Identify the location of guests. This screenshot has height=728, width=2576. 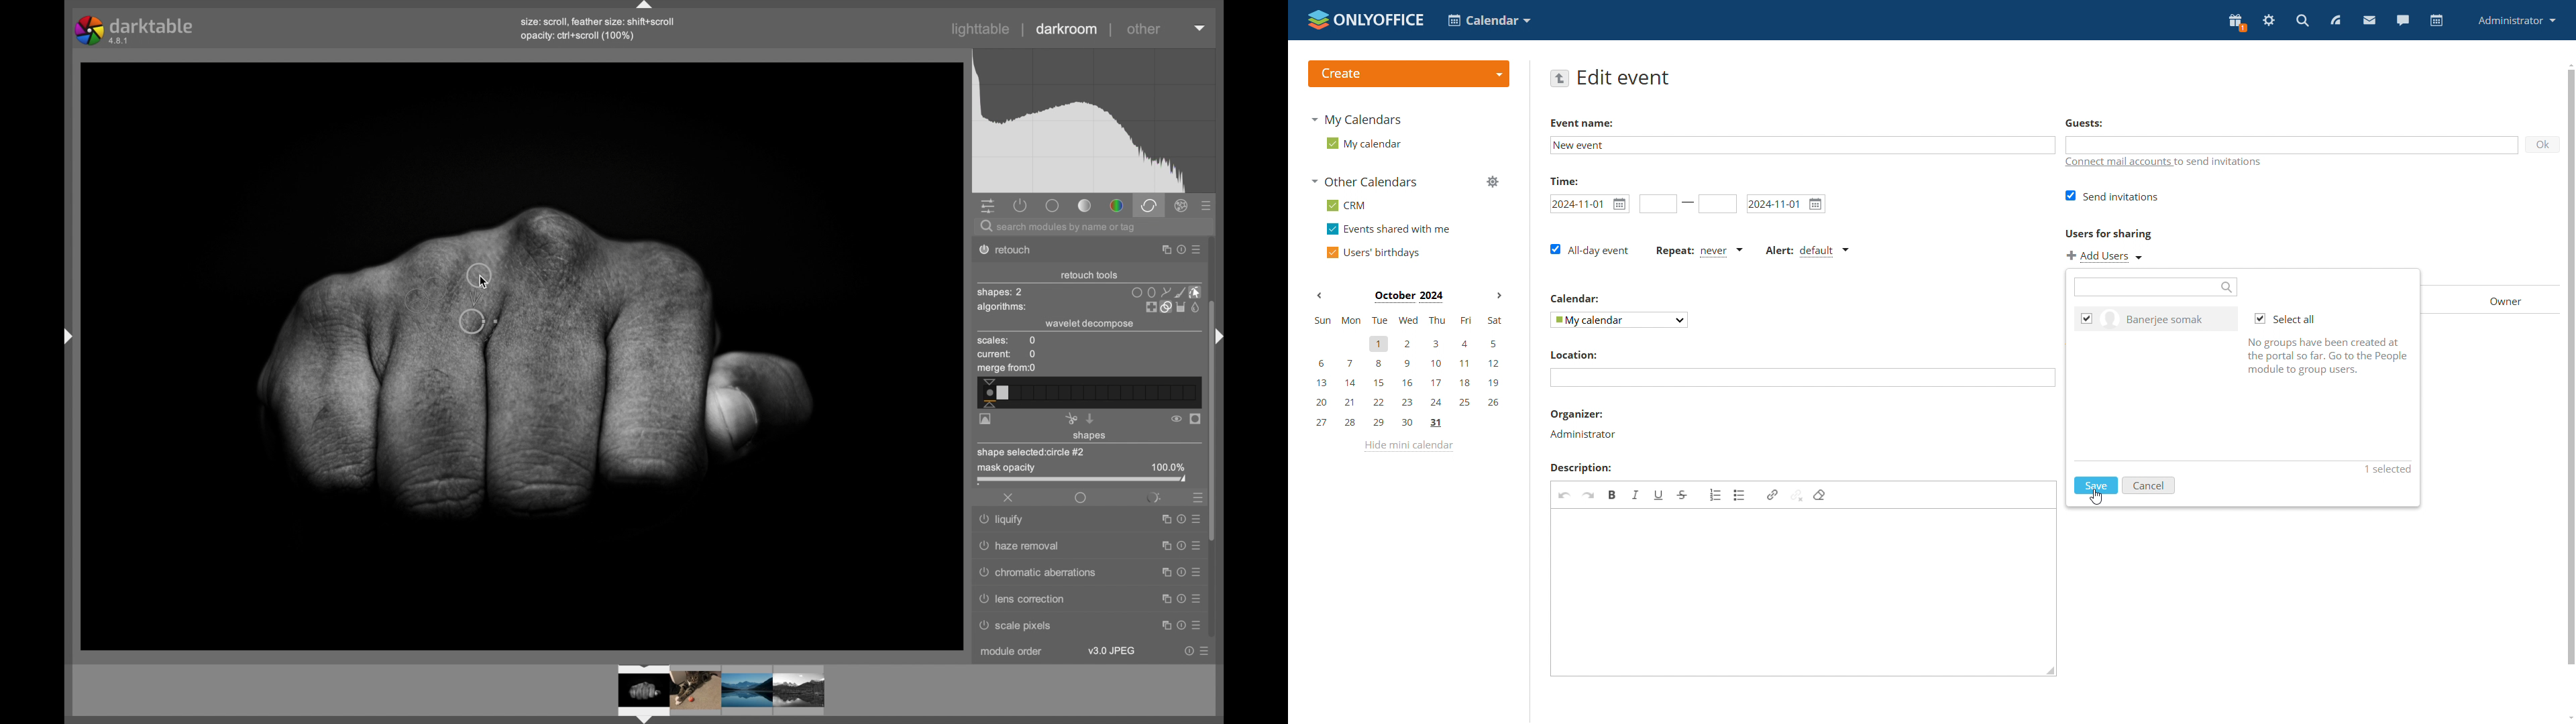
(2292, 145).